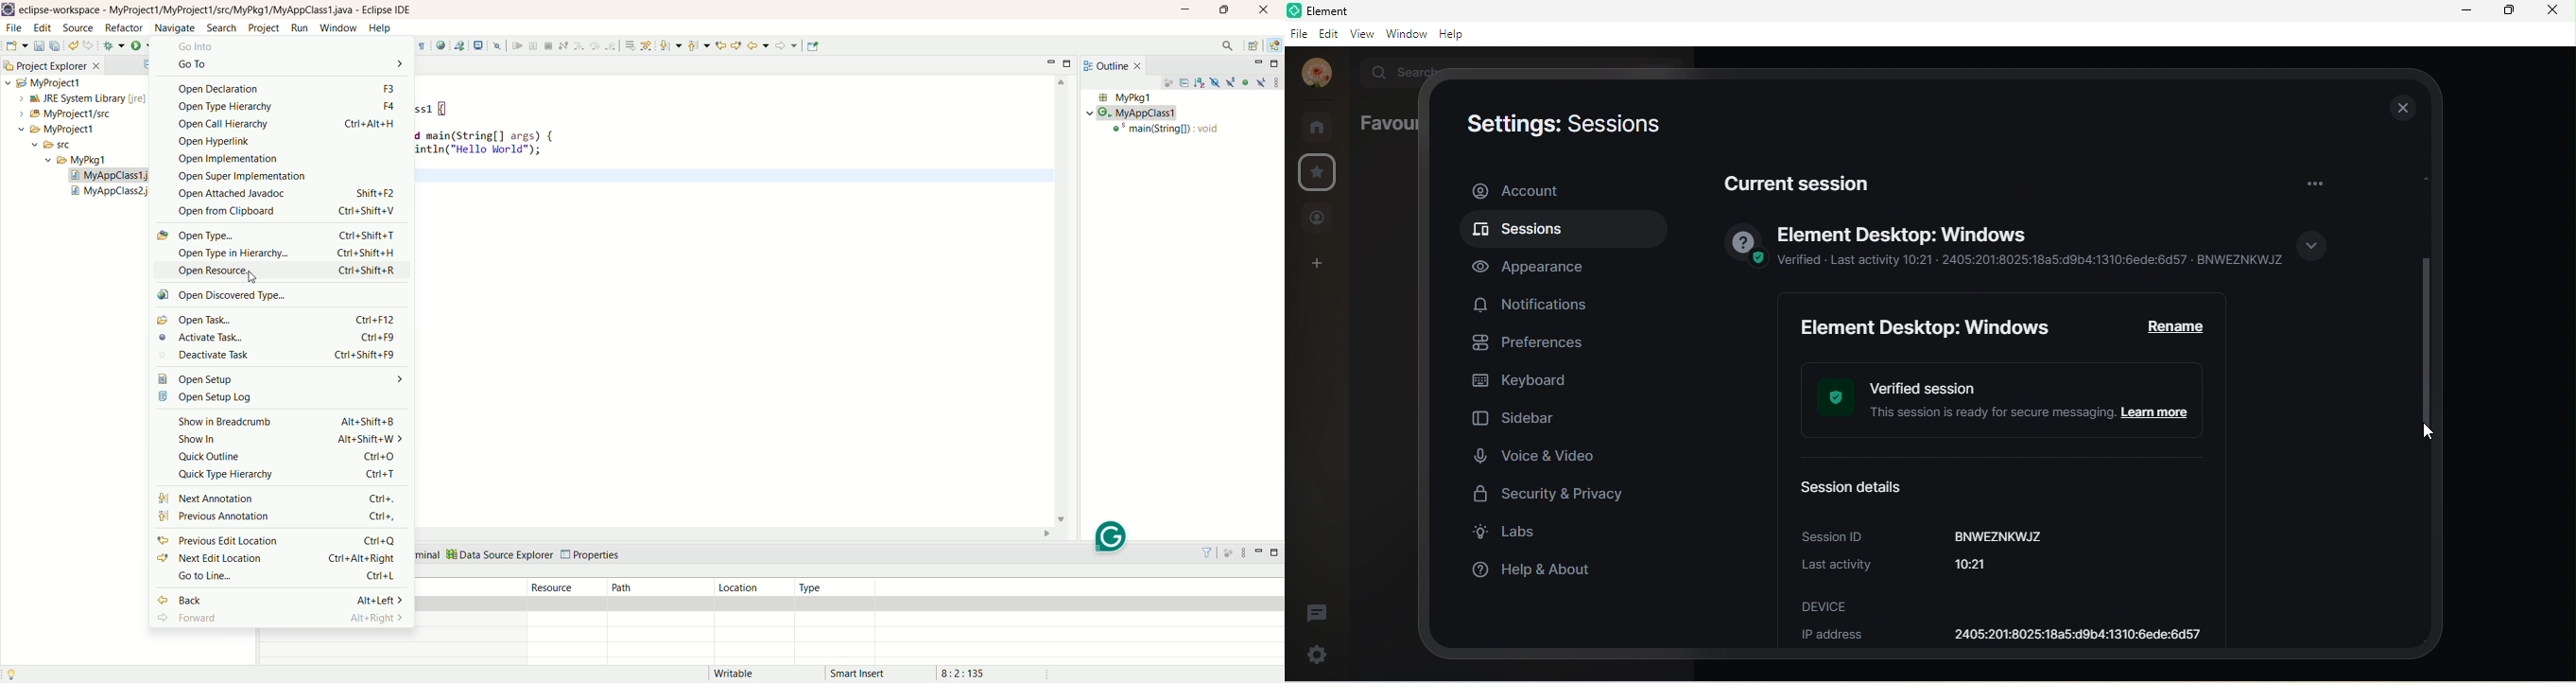  What do you see at coordinates (2311, 248) in the screenshot?
I see `show details` at bounding box center [2311, 248].